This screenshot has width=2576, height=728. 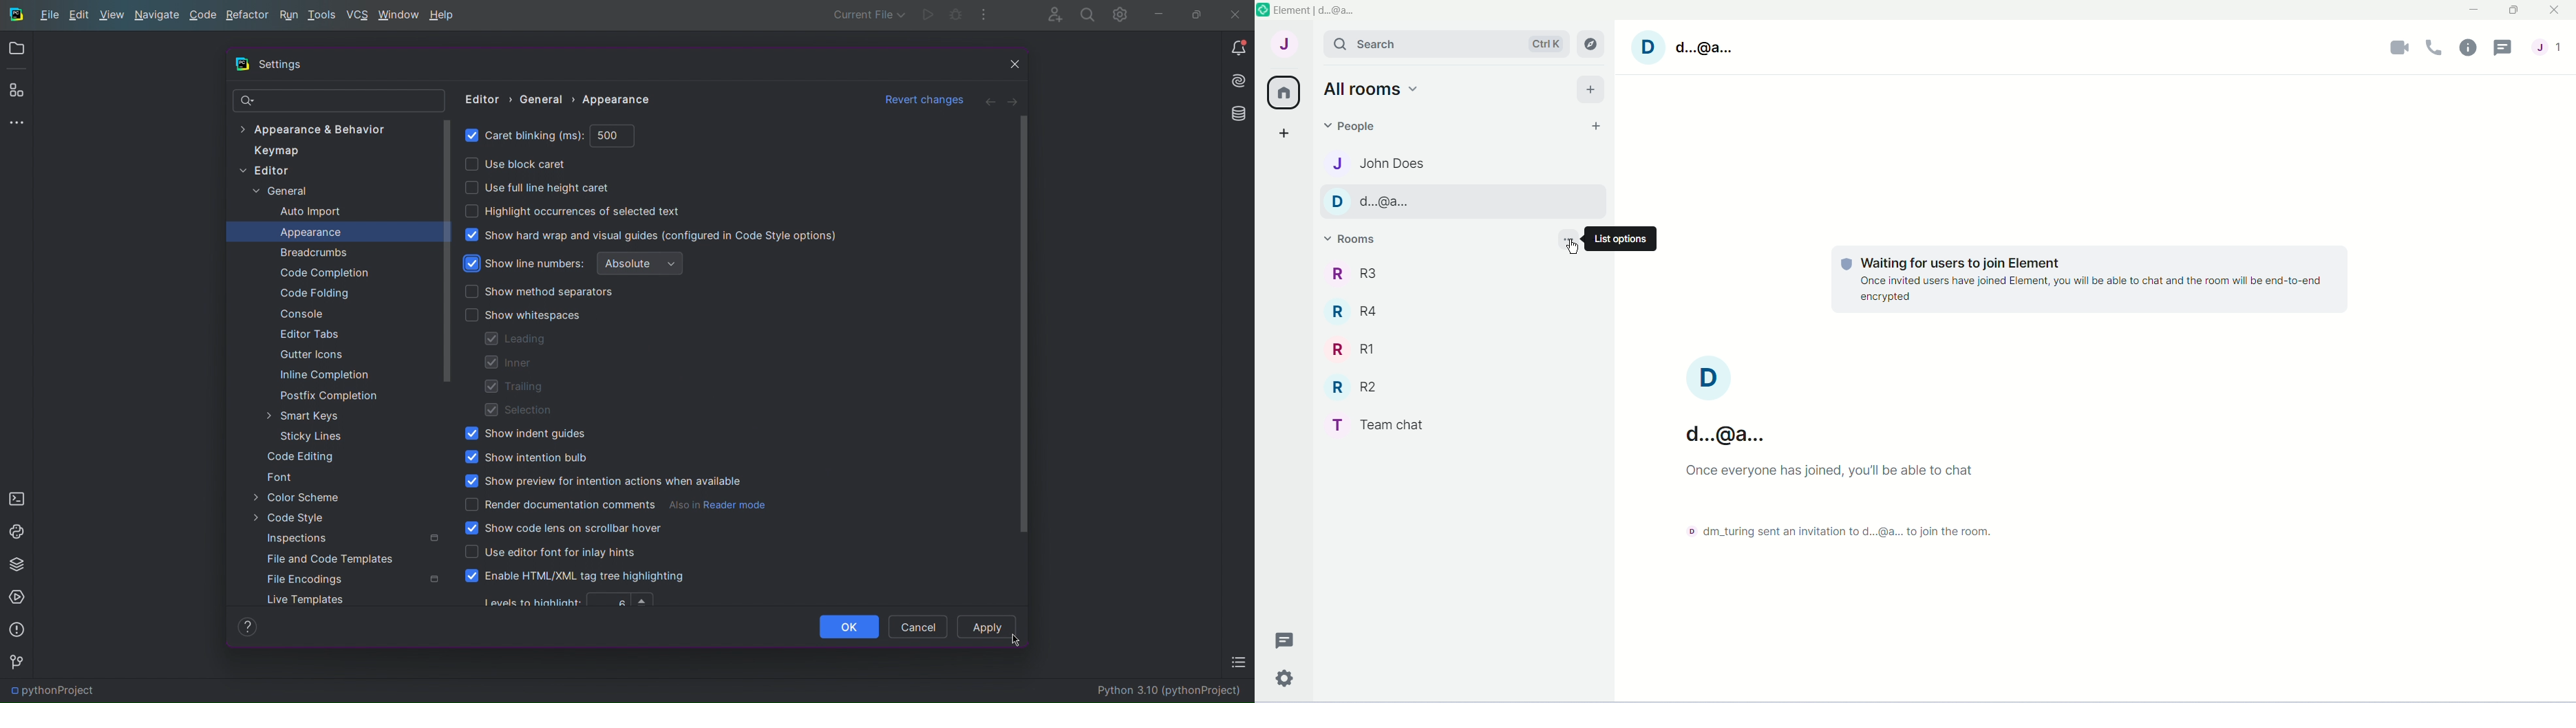 What do you see at coordinates (1263, 8) in the screenshot?
I see `Element Icon` at bounding box center [1263, 8].